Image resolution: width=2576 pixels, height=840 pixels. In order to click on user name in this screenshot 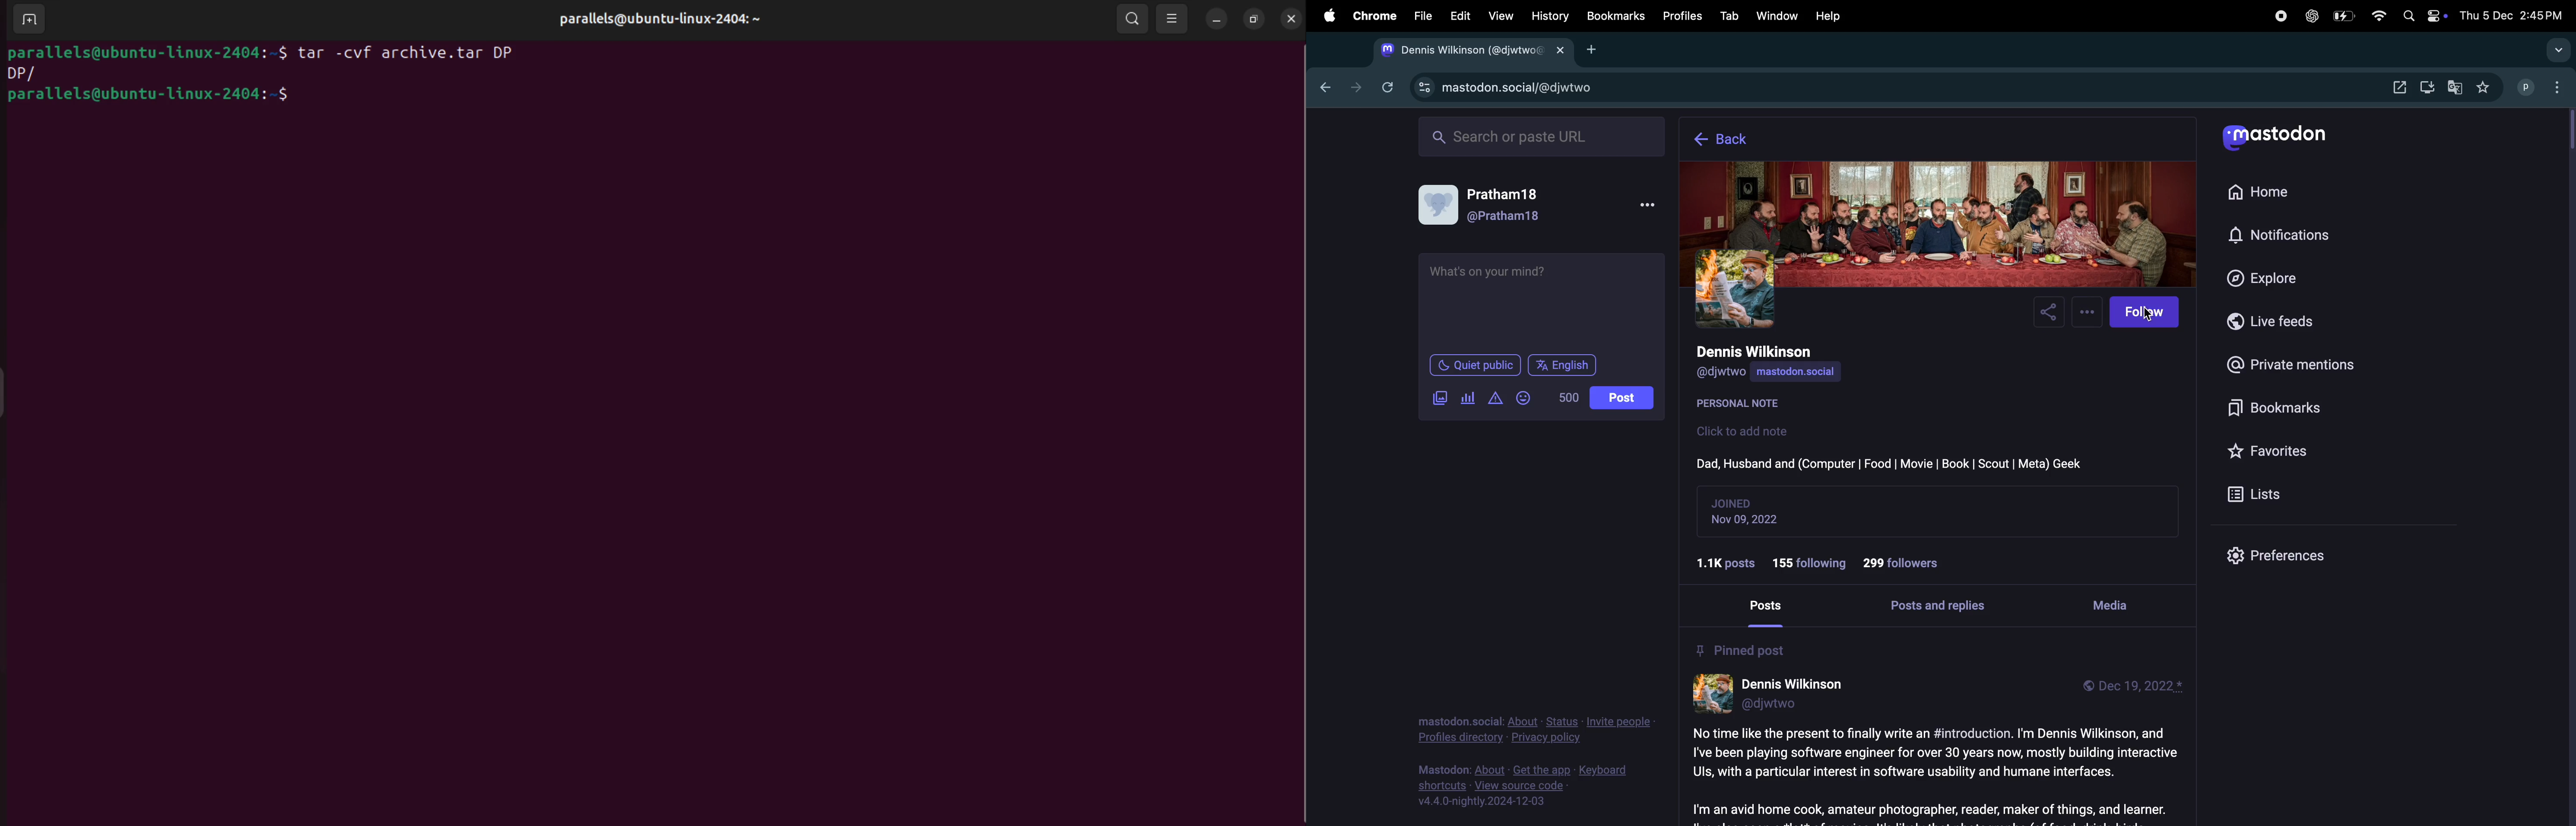, I will do `click(1770, 352)`.